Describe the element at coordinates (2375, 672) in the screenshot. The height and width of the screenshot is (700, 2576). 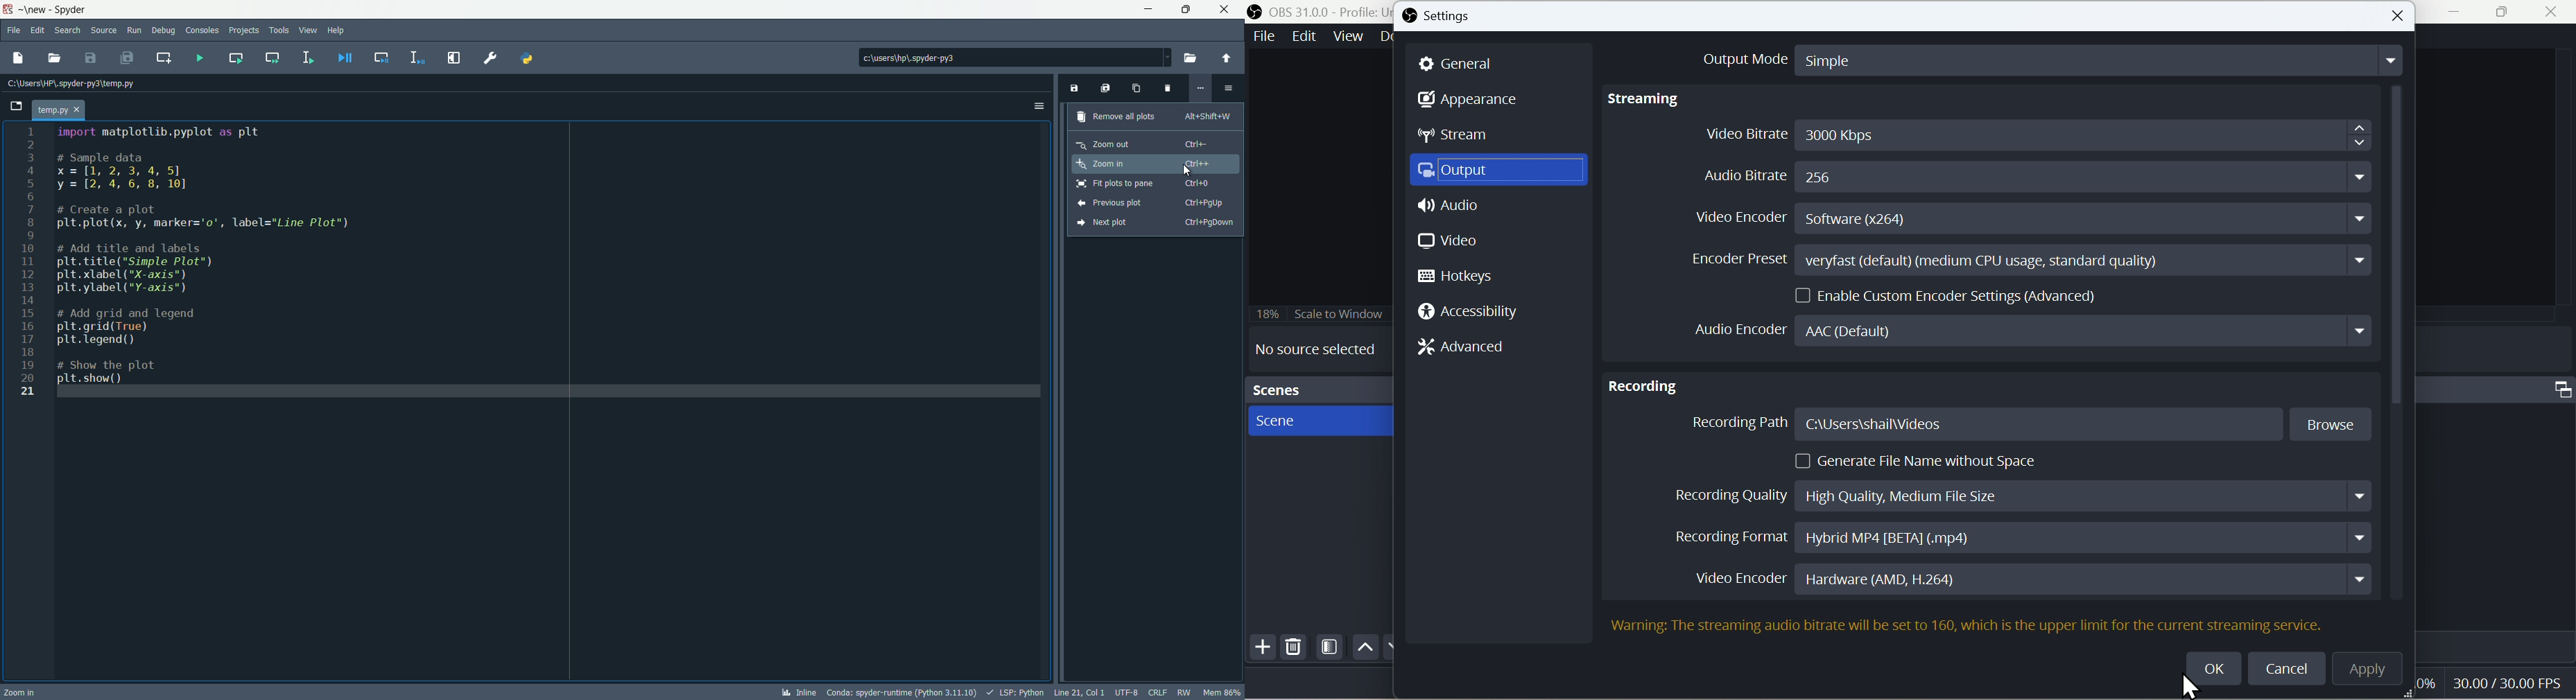
I see `Apply` at that location.